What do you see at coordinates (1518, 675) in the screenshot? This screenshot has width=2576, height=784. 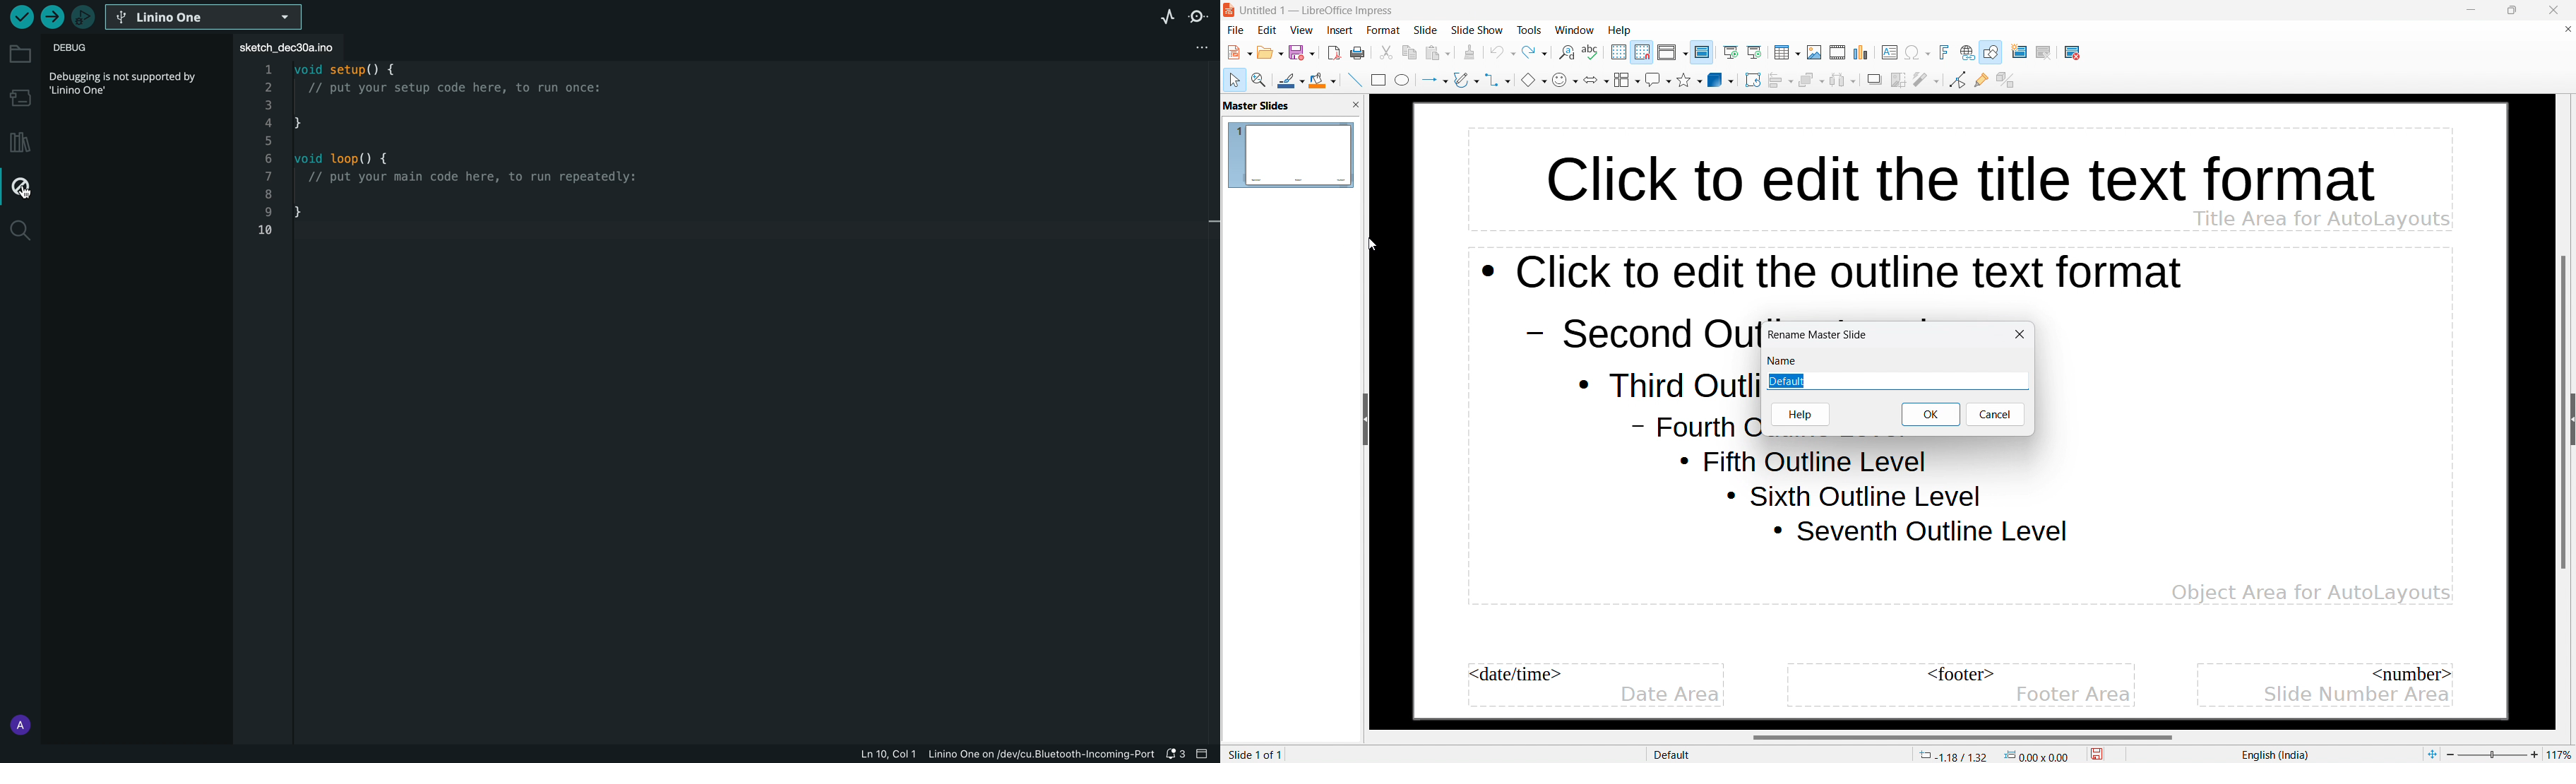 I see `<date/time>` at bounding box center [1518, 675].